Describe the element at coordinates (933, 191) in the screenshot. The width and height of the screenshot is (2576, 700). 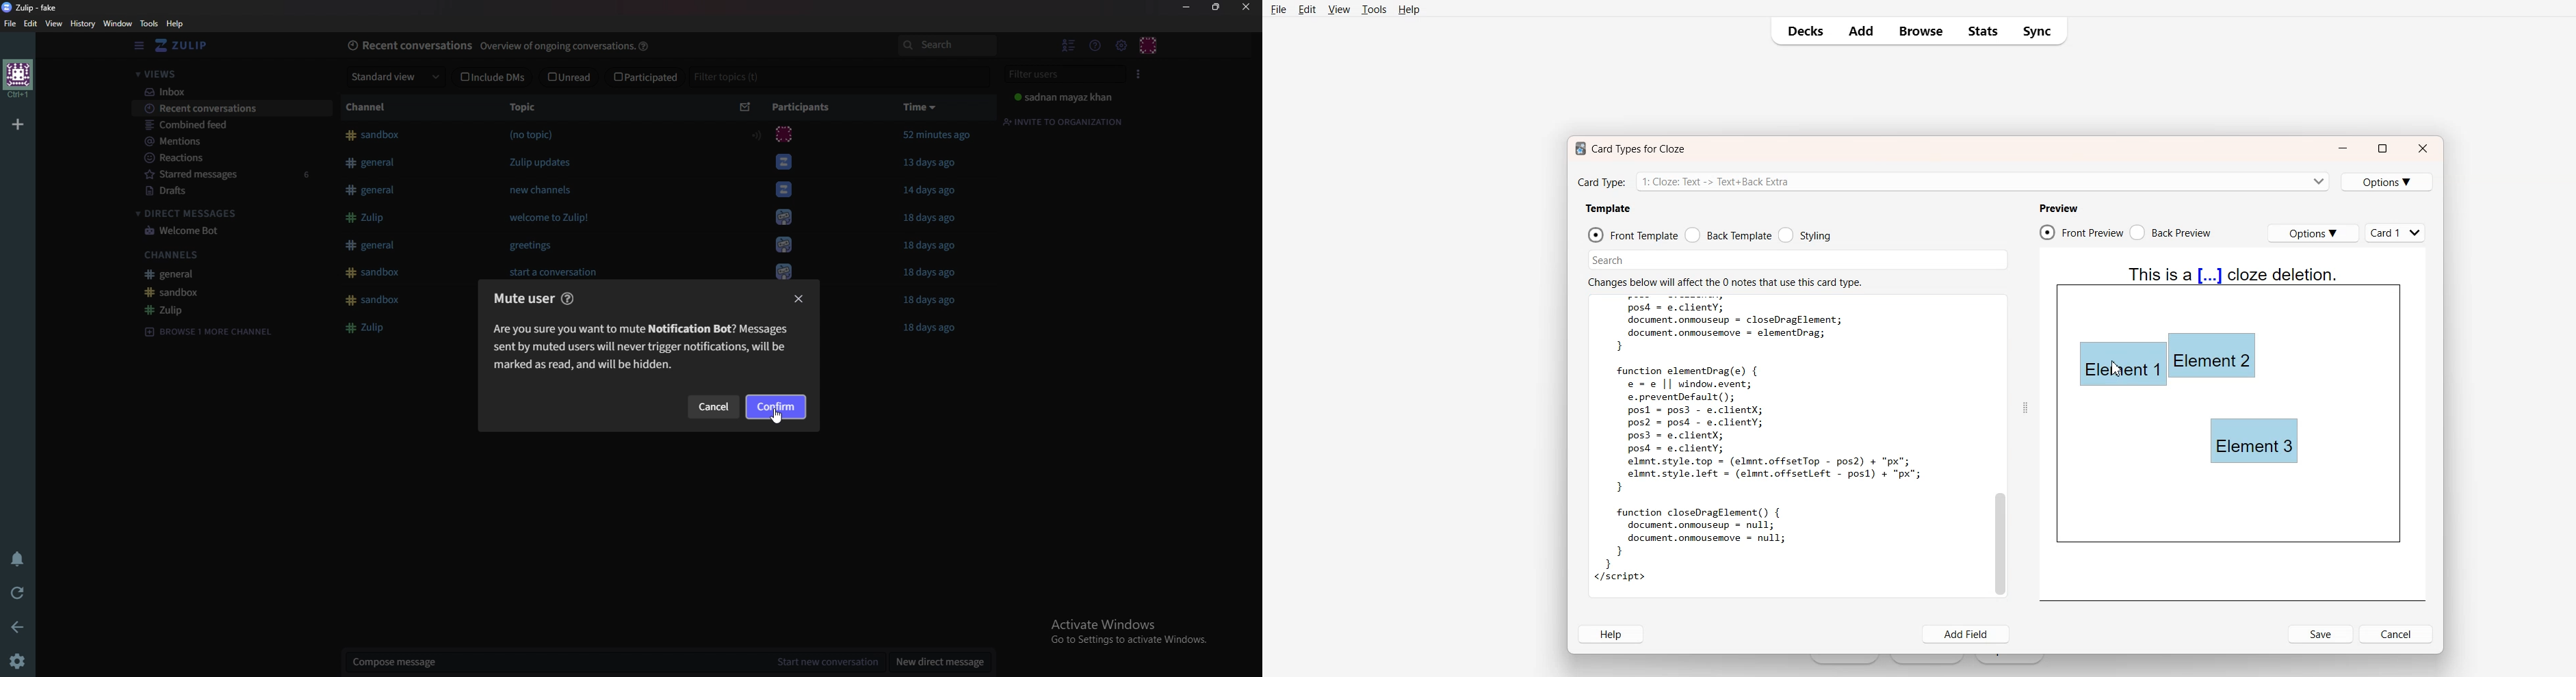
I see `14 days ago` at that location.